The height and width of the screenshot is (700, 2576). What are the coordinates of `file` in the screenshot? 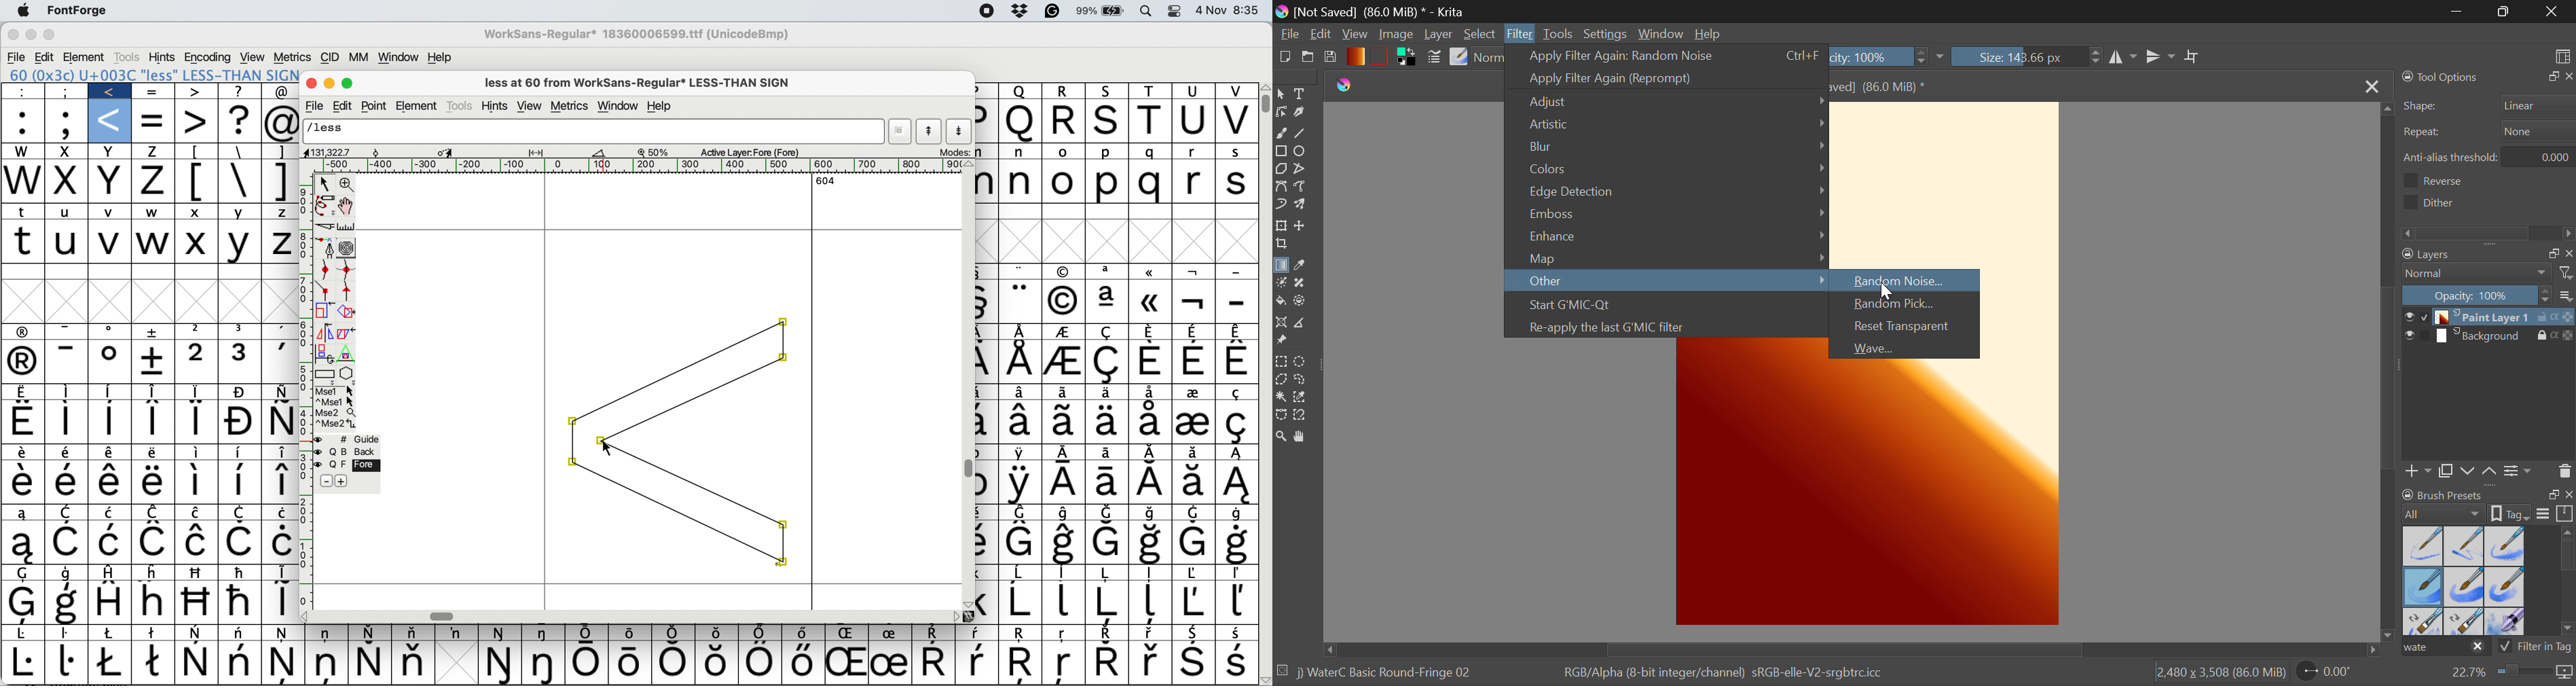 It's located at (317, 105).